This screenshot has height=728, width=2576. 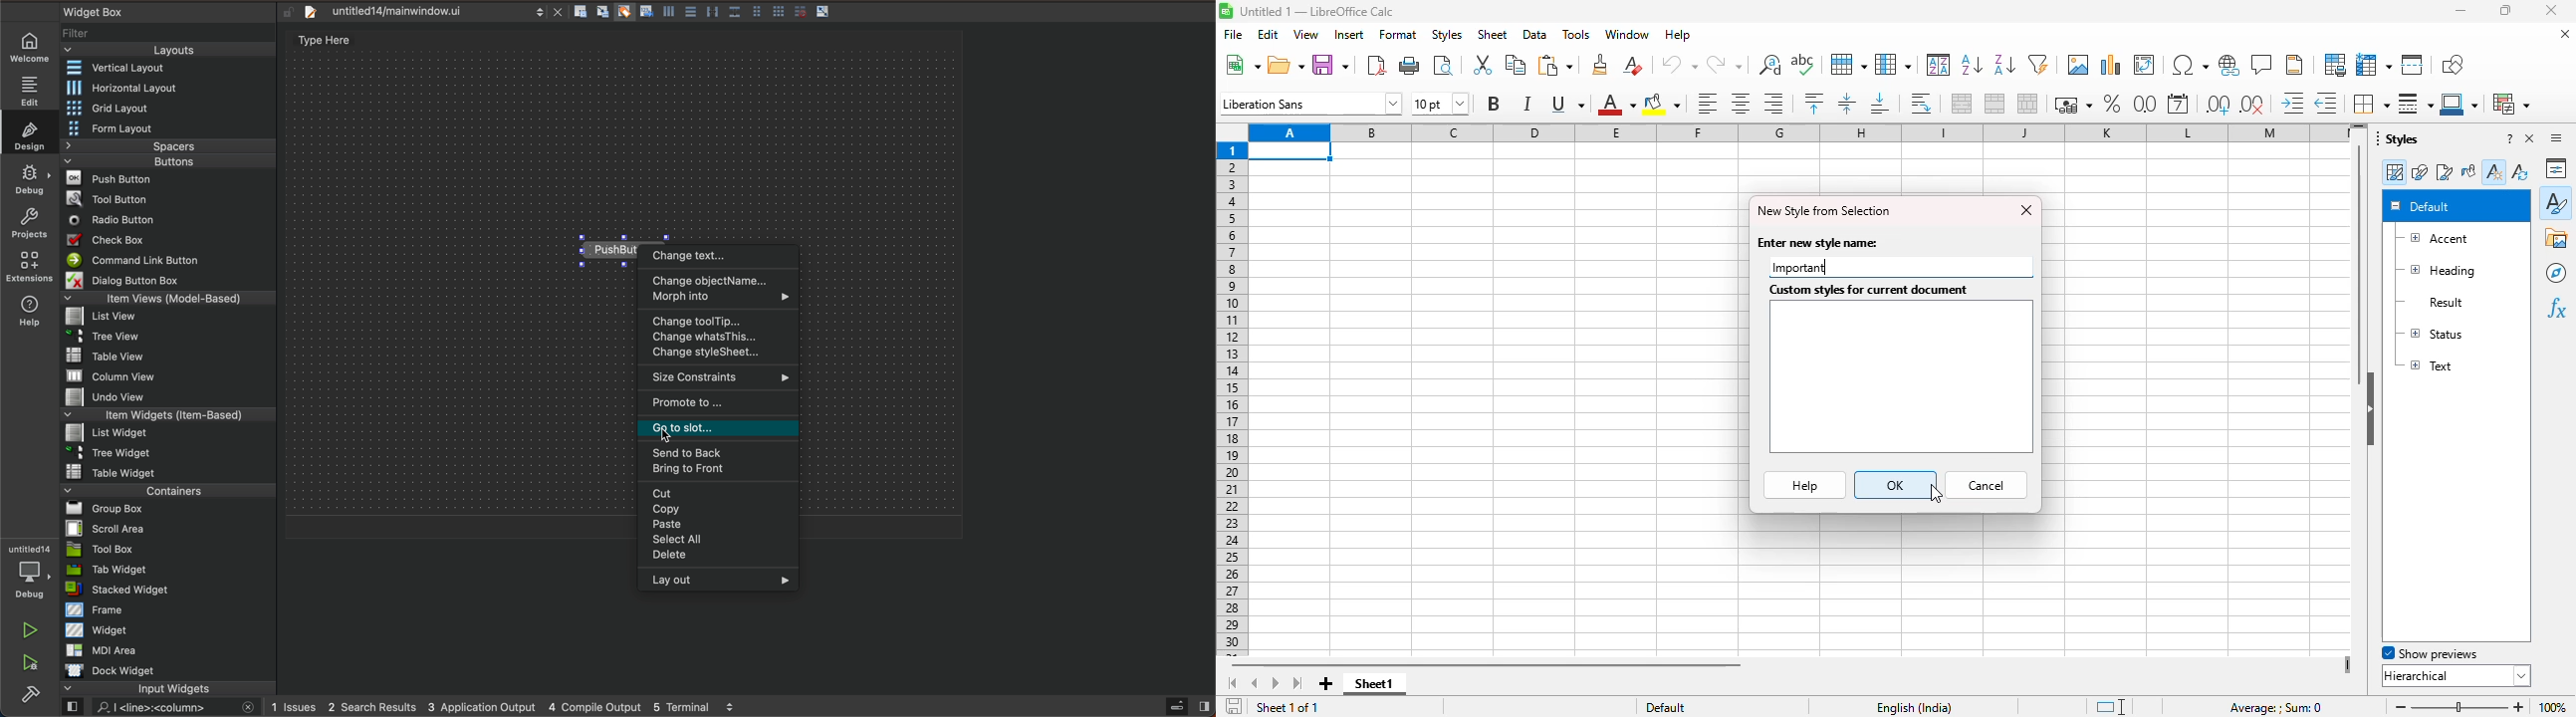 I want to click on promote to, so click(x=720, y=402).